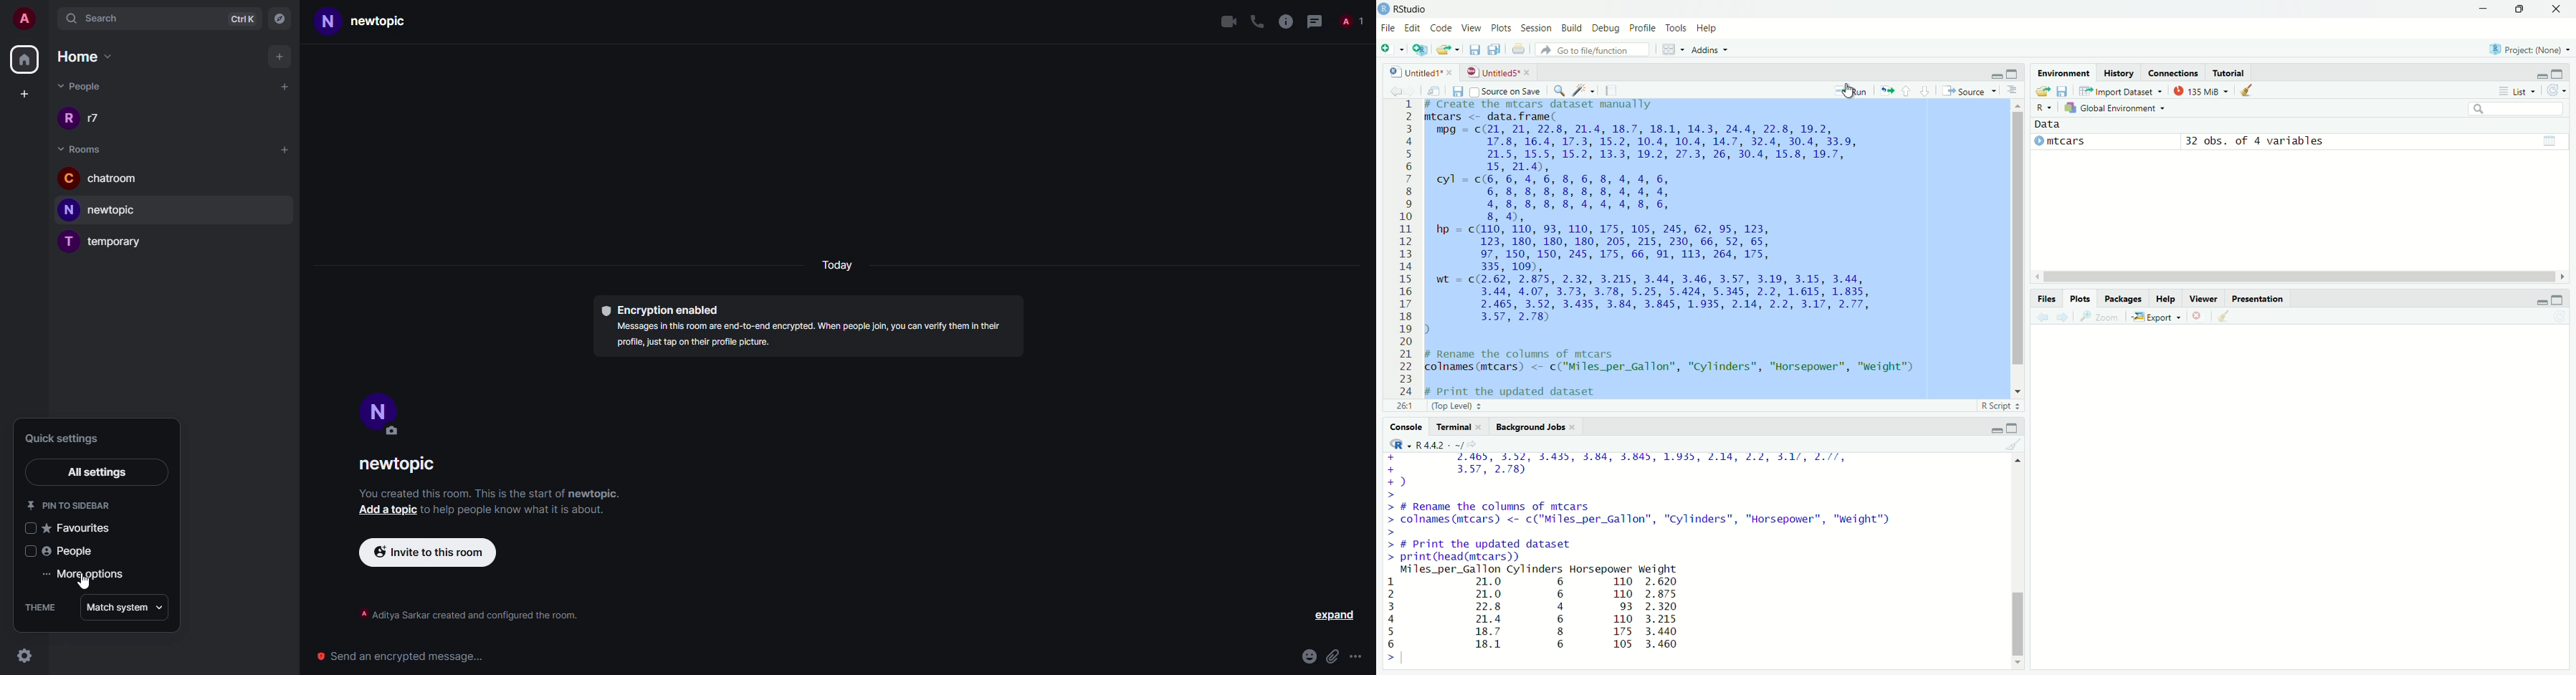 Image resolution: width=2576 pixels, height=700 pixels. Describe the element at coordinates (2044, 106) in the screenshot. I see `R~` at that location.